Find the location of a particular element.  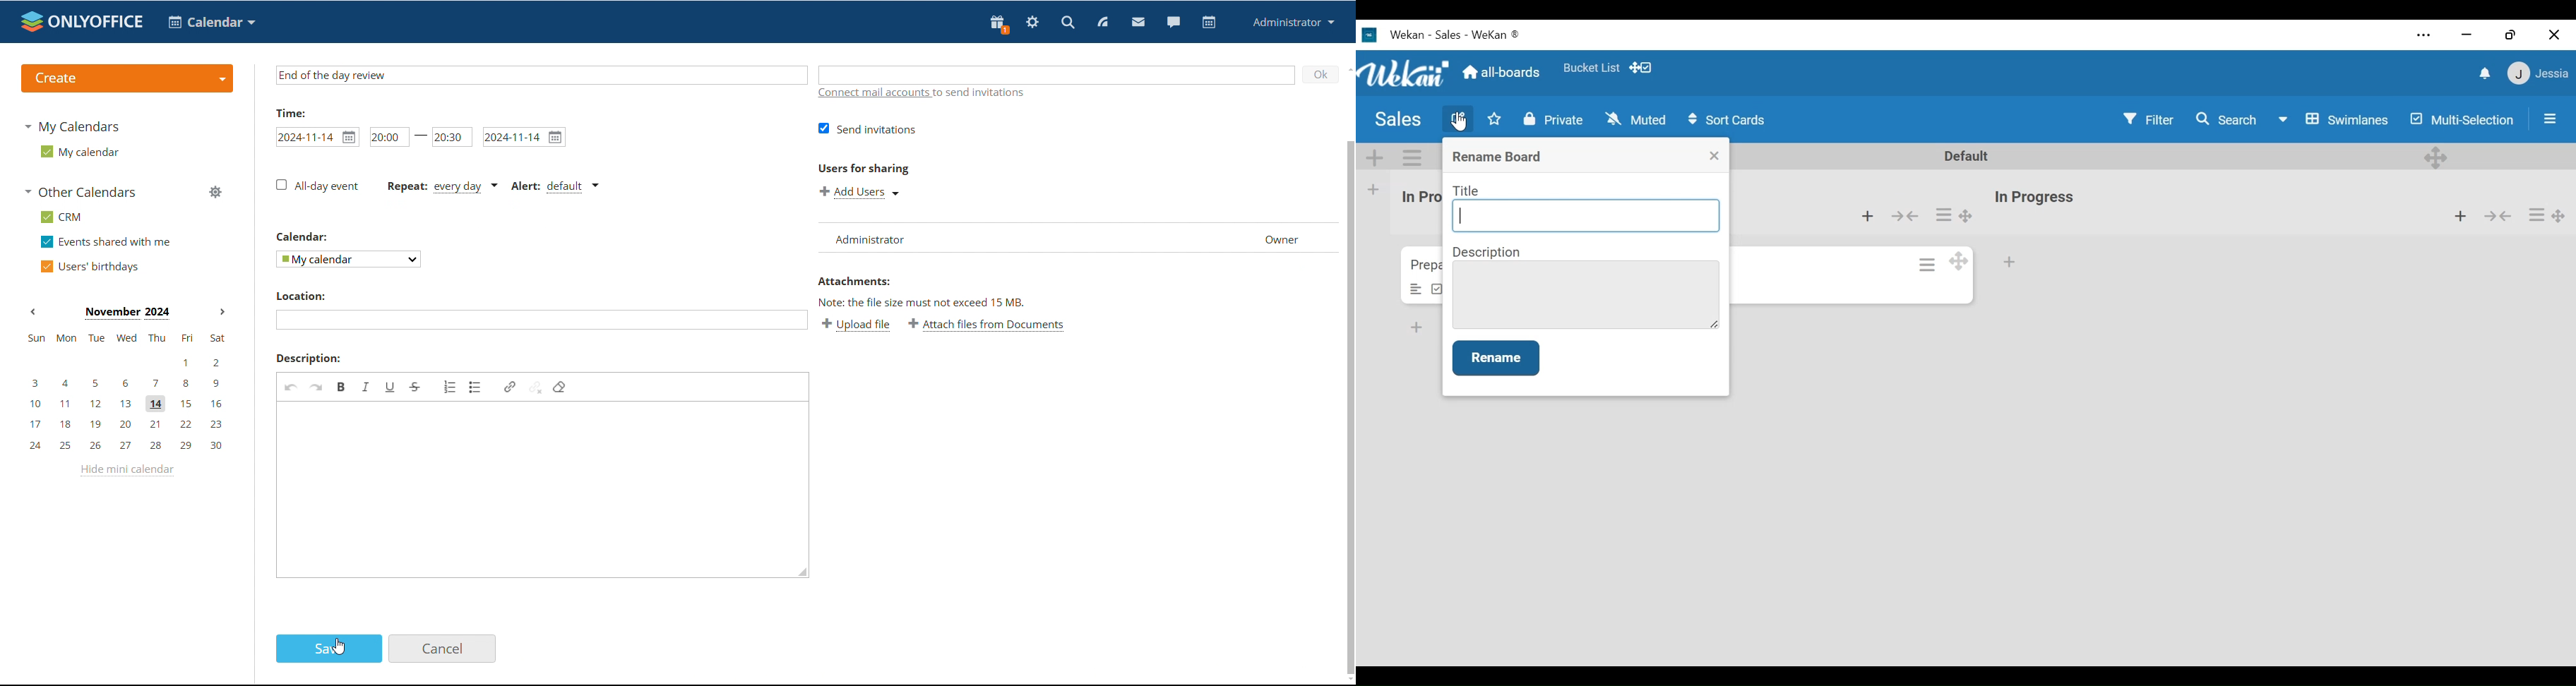

scroll up is located at coordinates (1347, 68).